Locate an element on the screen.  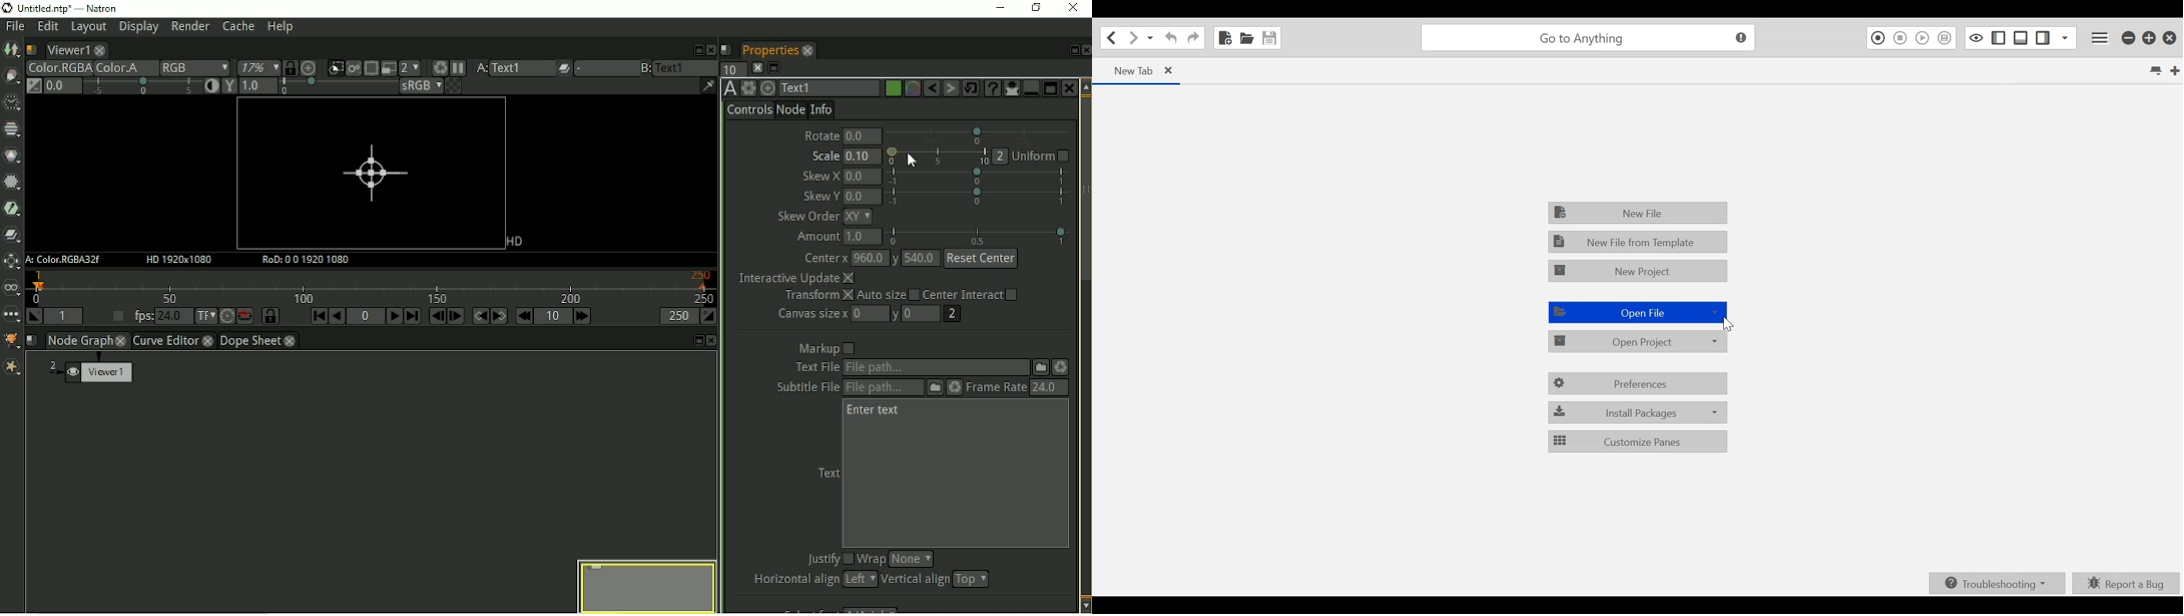
Operations applied between viewer inputs A and B is located at coordinates (590, 67).